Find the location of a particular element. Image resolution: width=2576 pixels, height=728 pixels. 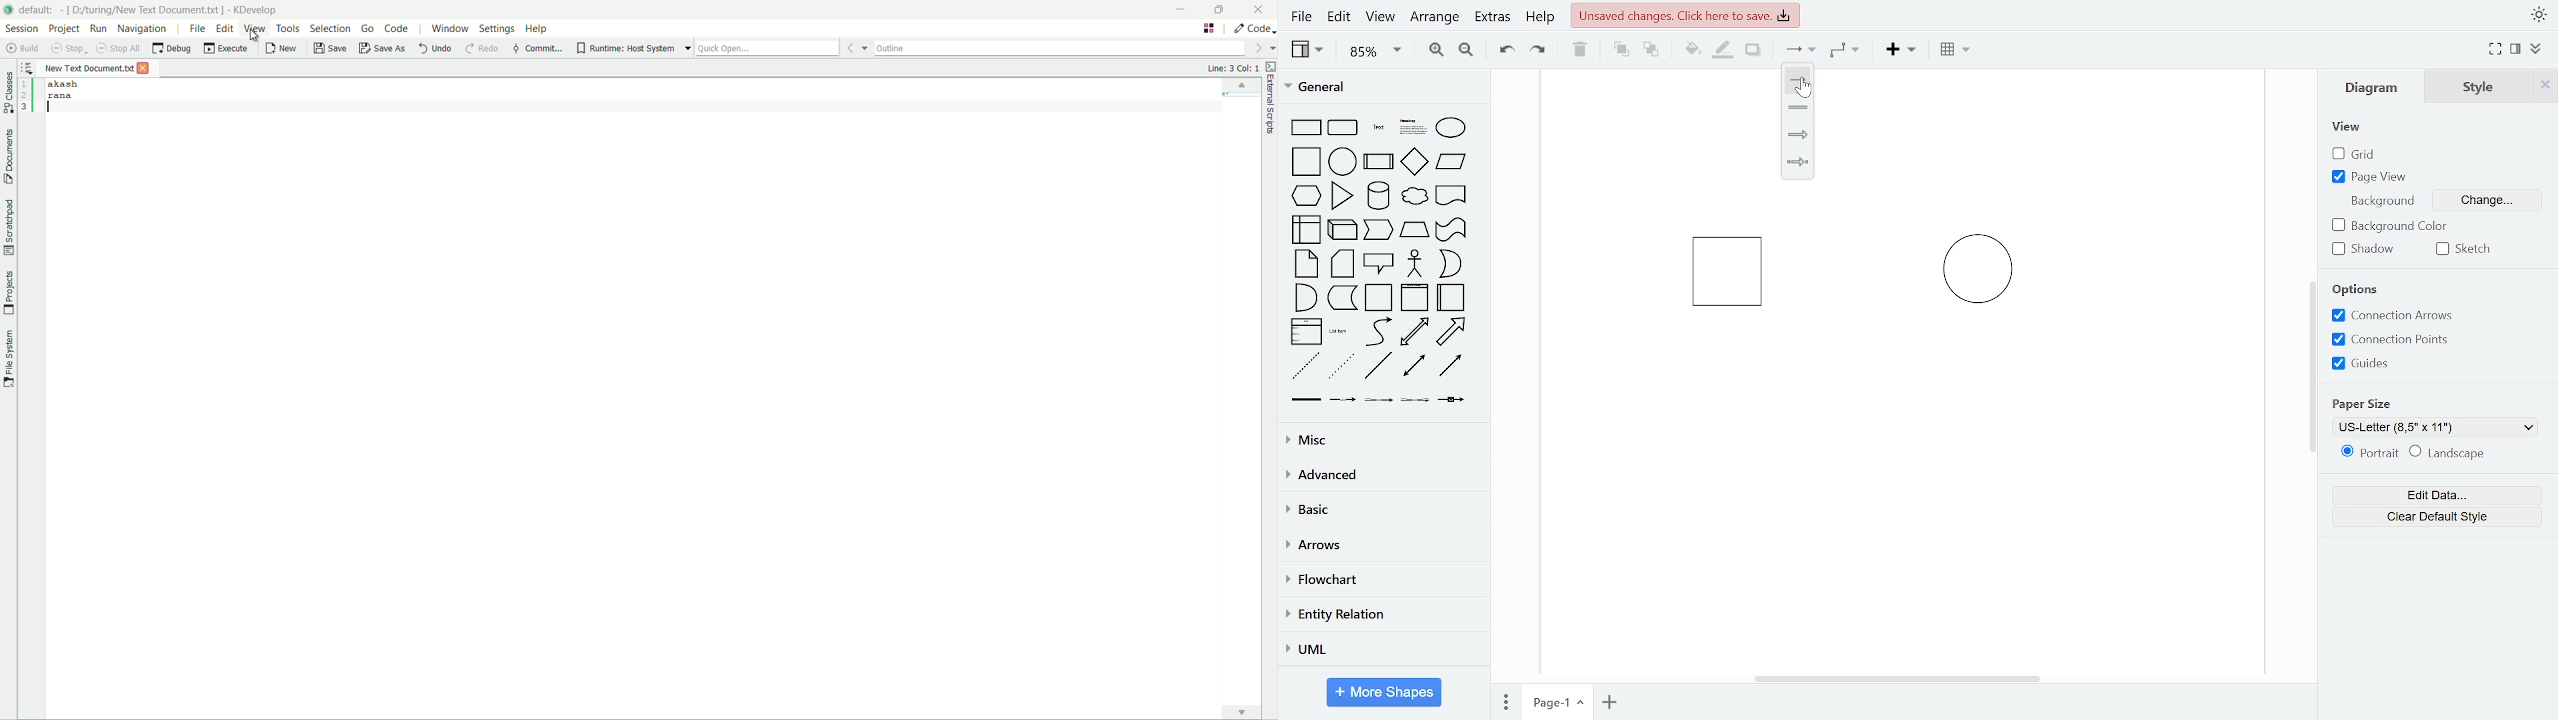

close is located at coordinates (2545, 85).